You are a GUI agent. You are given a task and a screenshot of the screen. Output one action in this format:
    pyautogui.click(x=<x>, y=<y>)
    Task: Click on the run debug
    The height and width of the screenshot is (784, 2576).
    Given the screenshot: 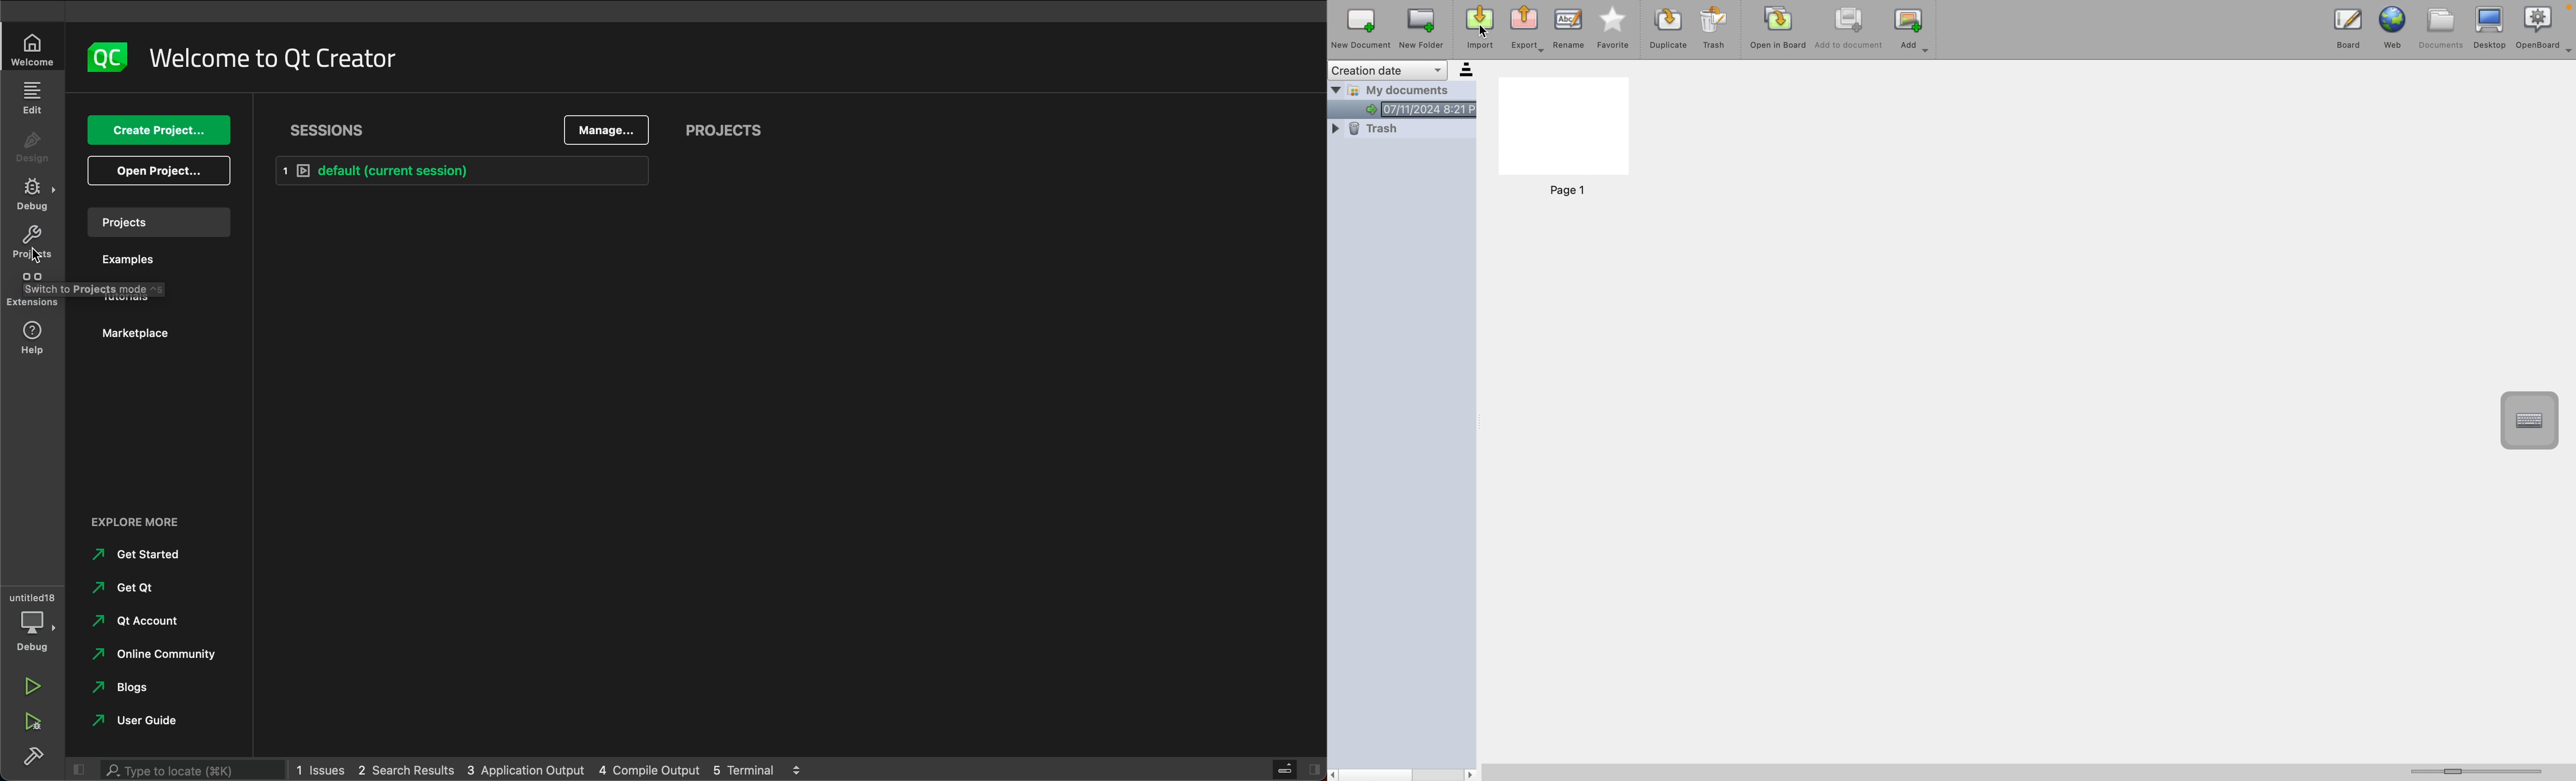 What is the action you would take?
    pyautogui.click(x=30, y=720)
    